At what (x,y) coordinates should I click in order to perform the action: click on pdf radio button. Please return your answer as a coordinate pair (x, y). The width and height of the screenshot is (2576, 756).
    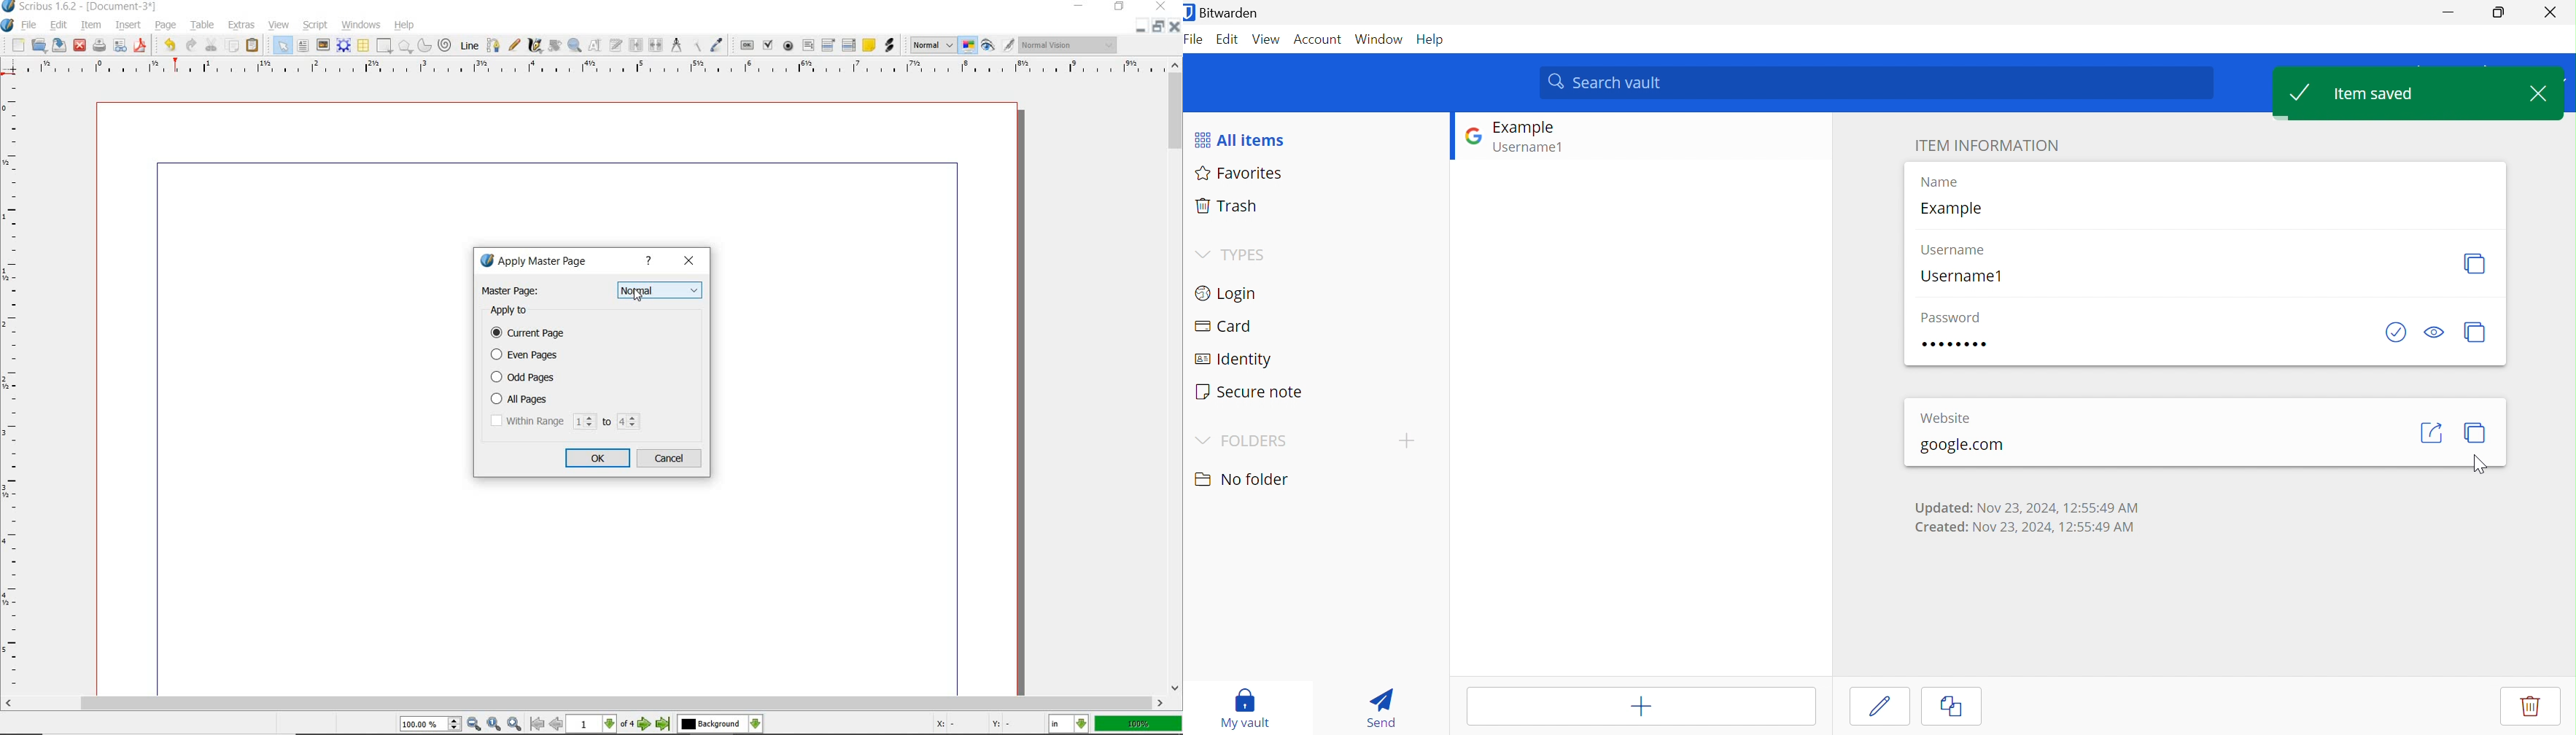
    Looking at the image, I should click on (788, 46).